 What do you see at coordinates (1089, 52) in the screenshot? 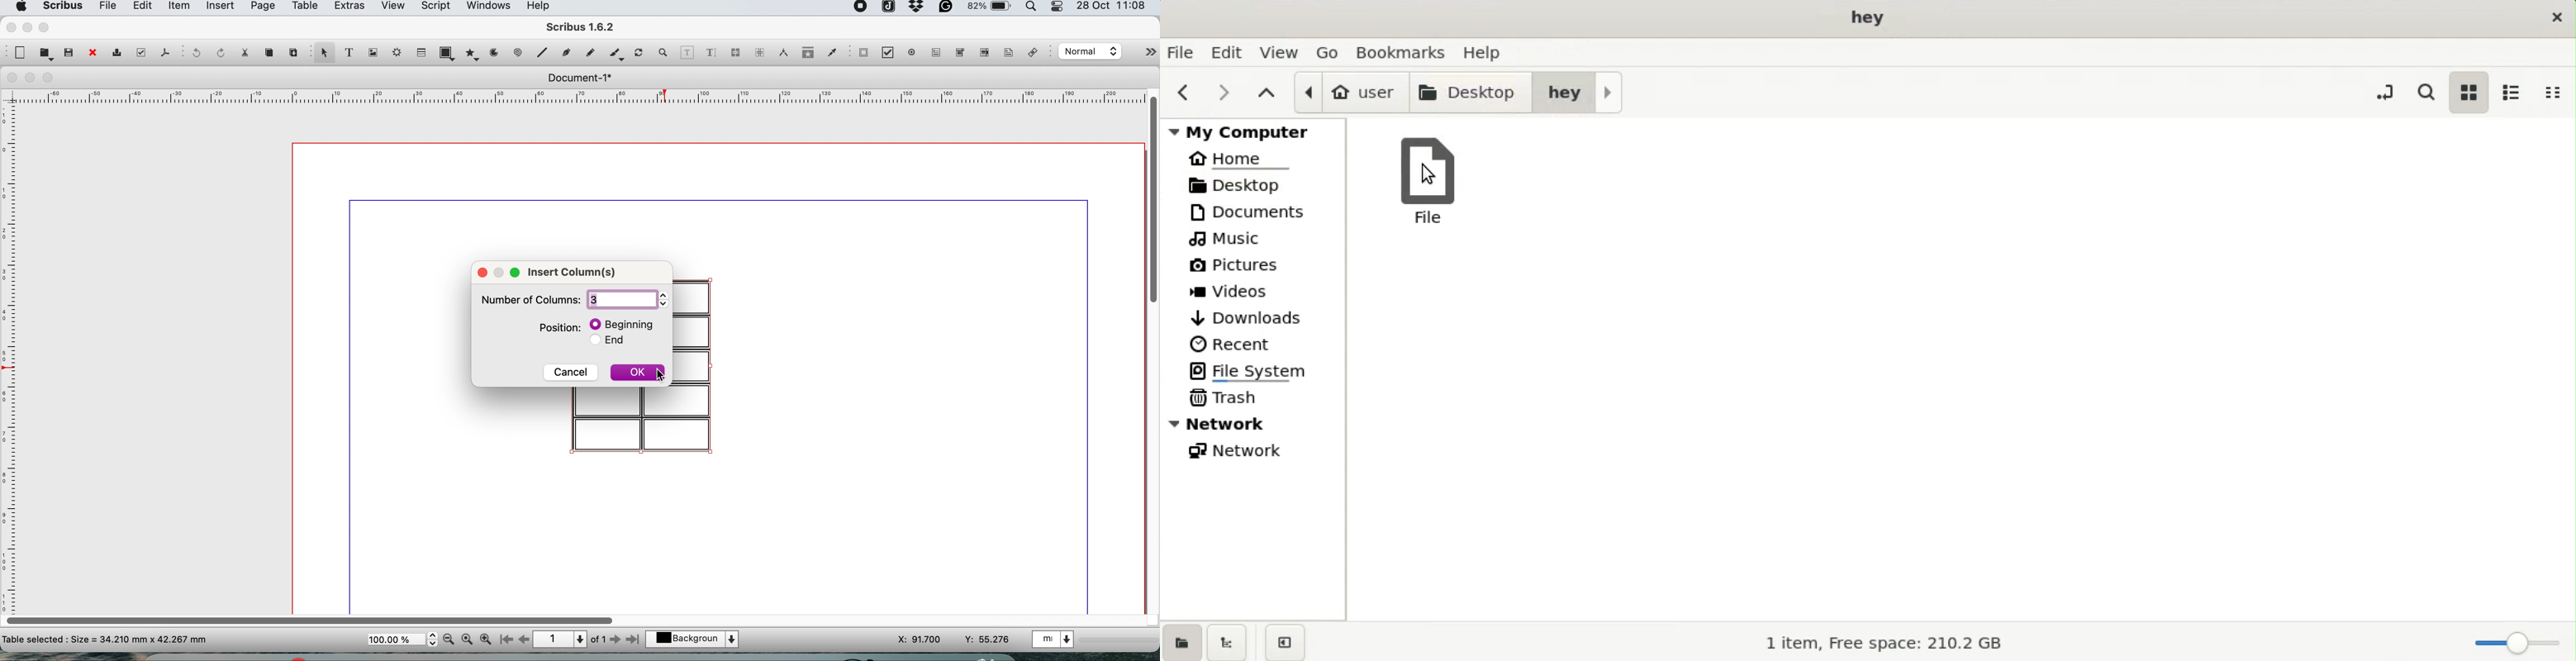
I see `select the image preview quality` at bounding box center [1089, 52].